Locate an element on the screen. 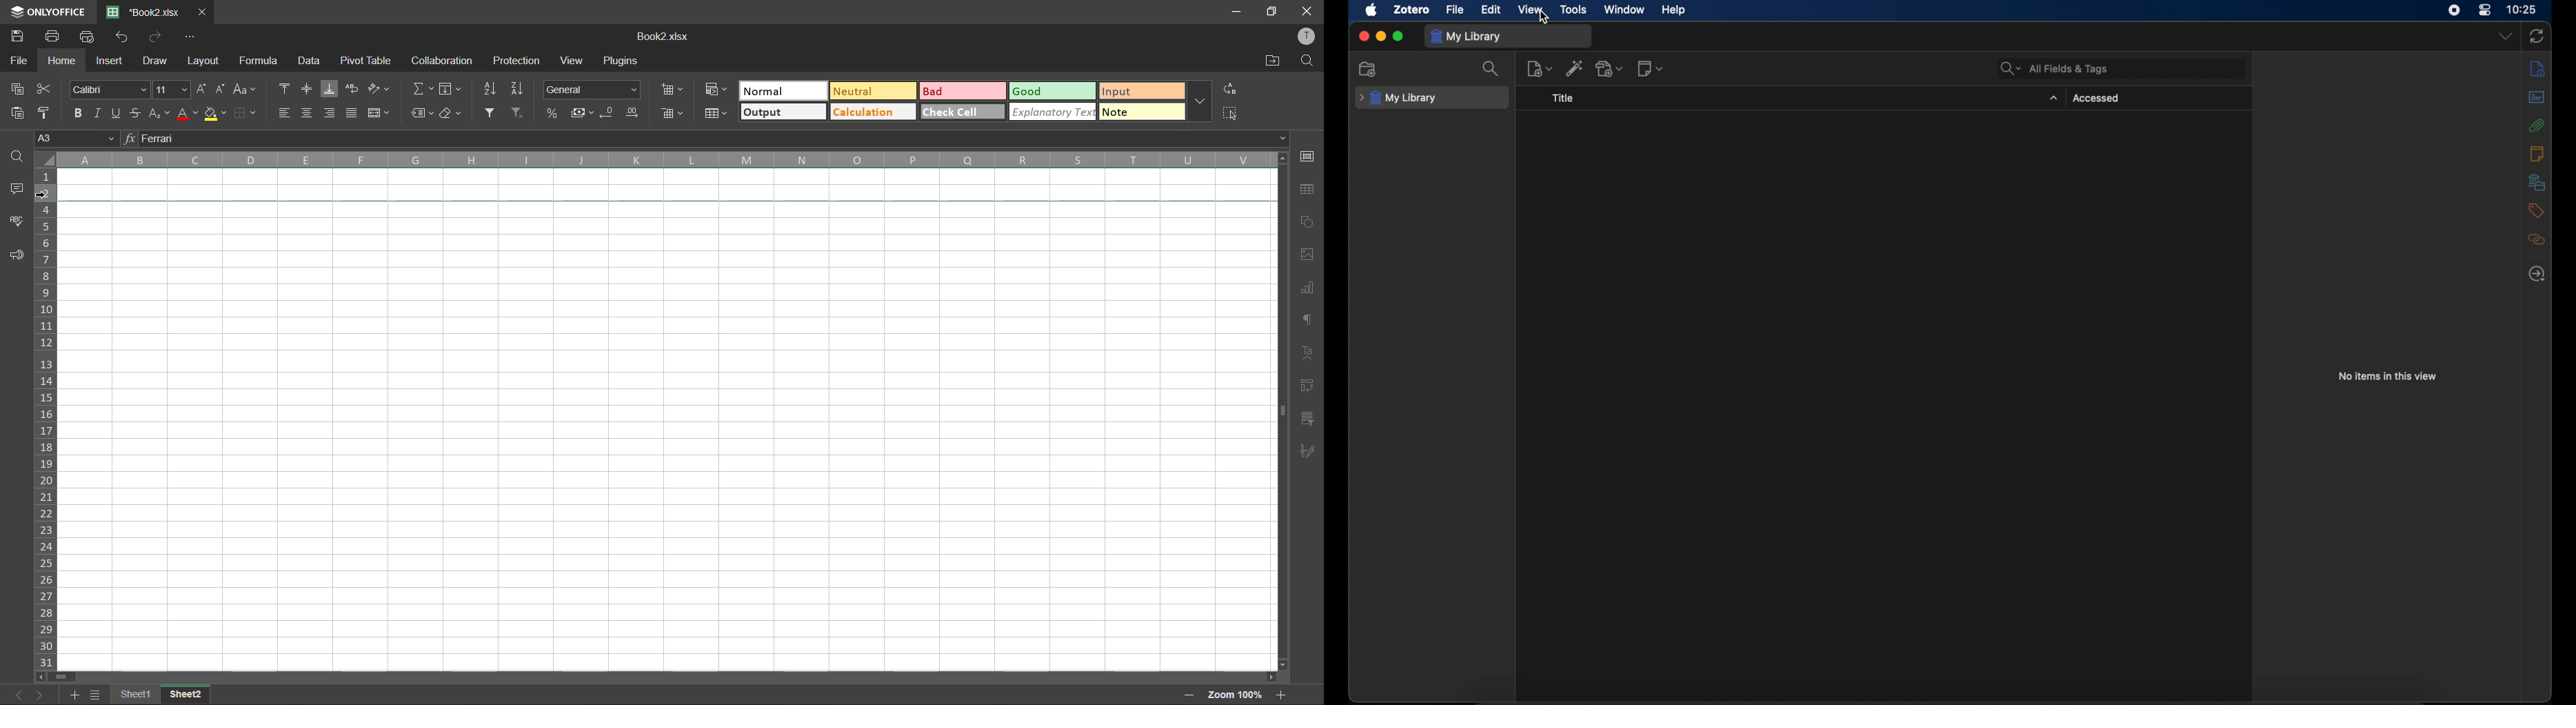  formula bar is located at coordinates (712, 140).